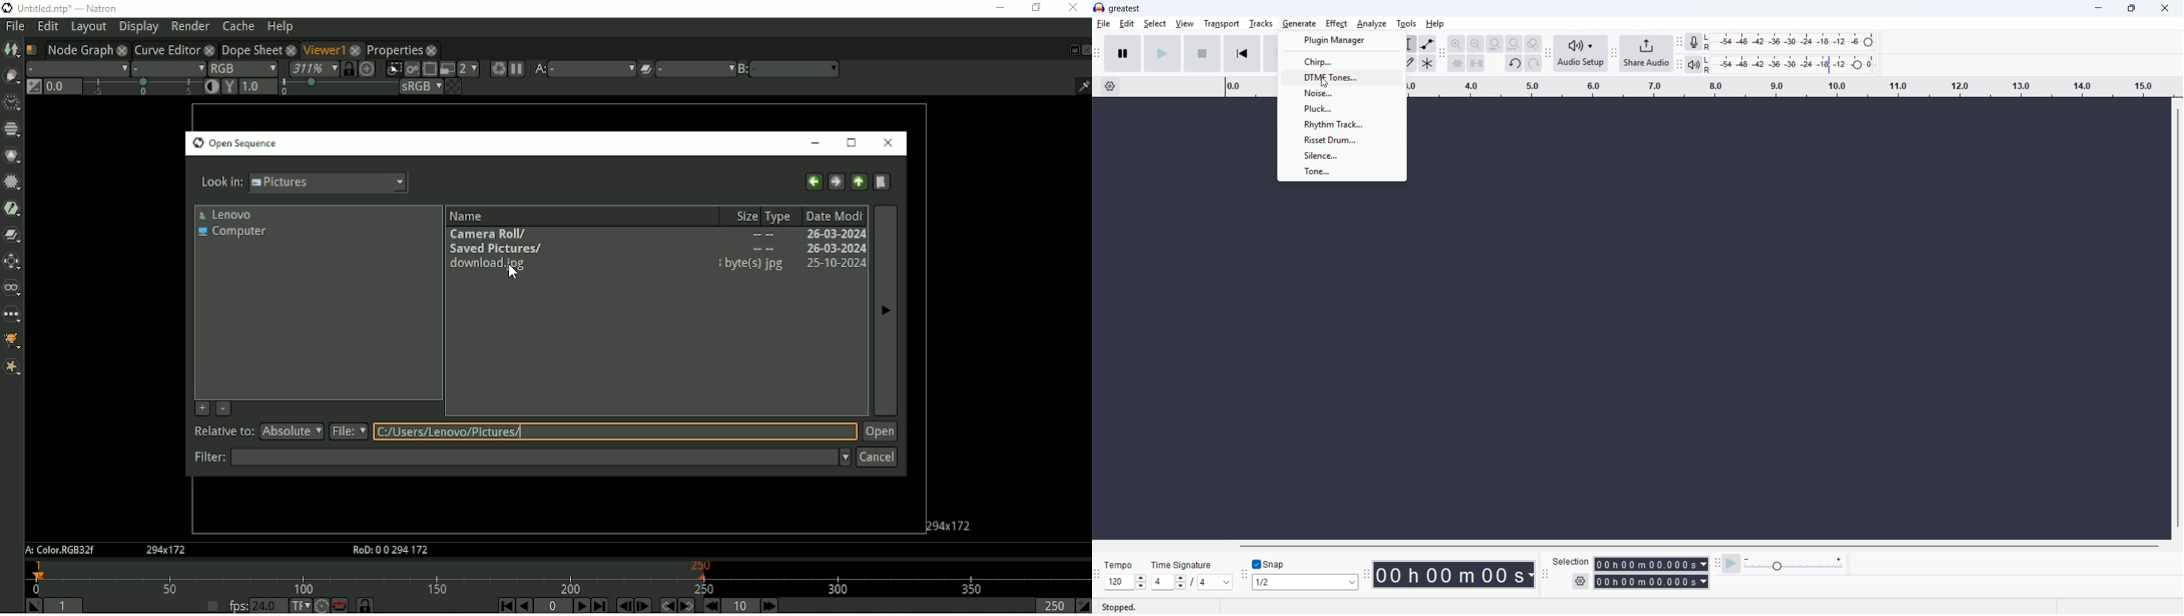 Image resolution: width=2184 pixels, height=616 pixels. Describe the element at coordinates (1243, 53) in the screenshot. I see `skip to start` at that location.